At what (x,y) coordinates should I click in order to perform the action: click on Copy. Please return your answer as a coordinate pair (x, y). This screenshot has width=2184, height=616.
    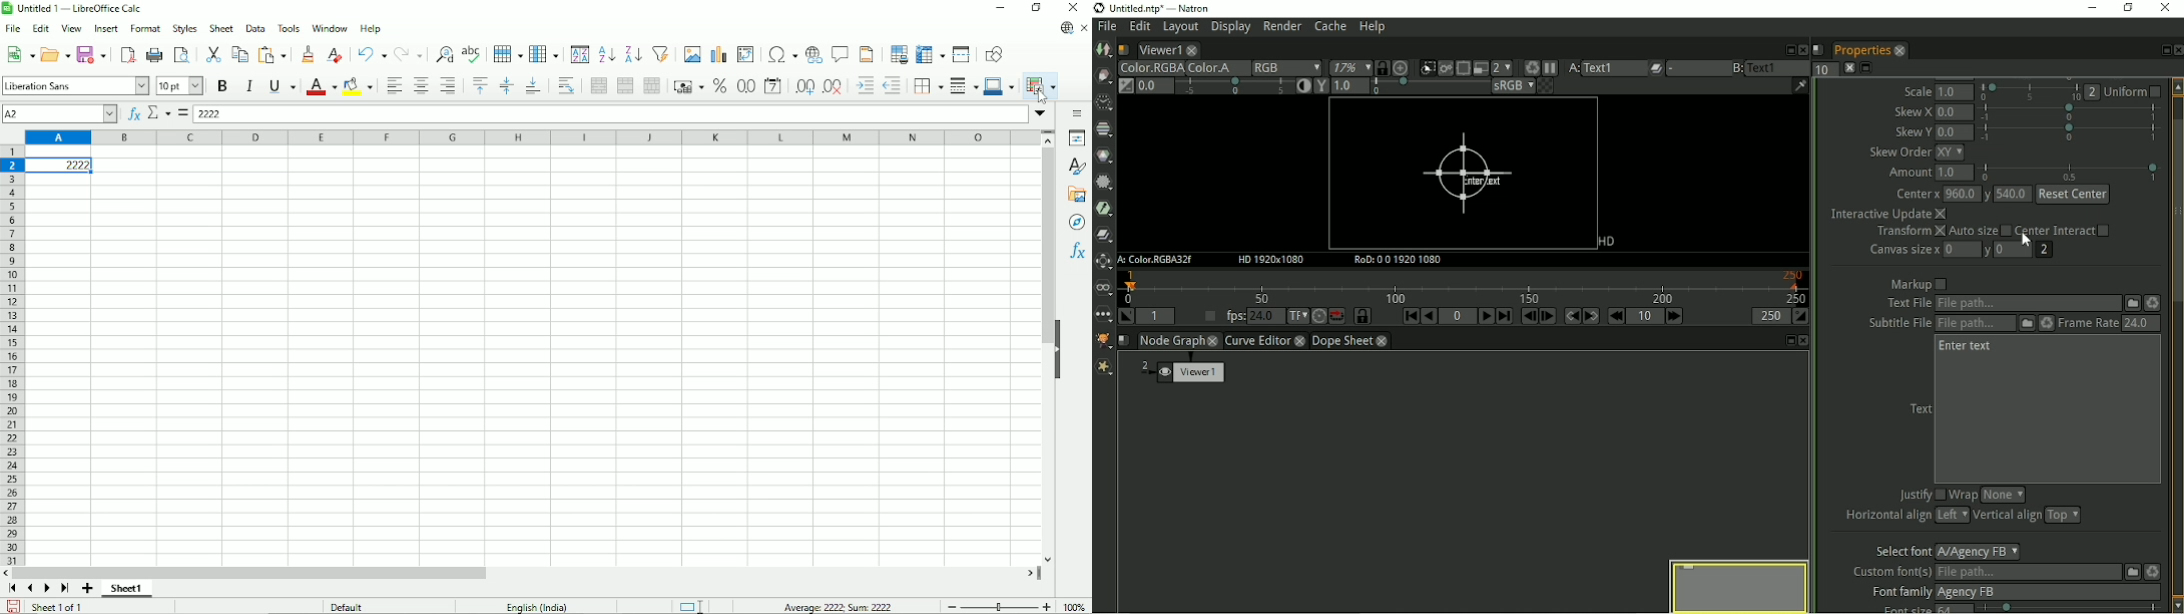
    Looking at the image, I should click on (240, 53).